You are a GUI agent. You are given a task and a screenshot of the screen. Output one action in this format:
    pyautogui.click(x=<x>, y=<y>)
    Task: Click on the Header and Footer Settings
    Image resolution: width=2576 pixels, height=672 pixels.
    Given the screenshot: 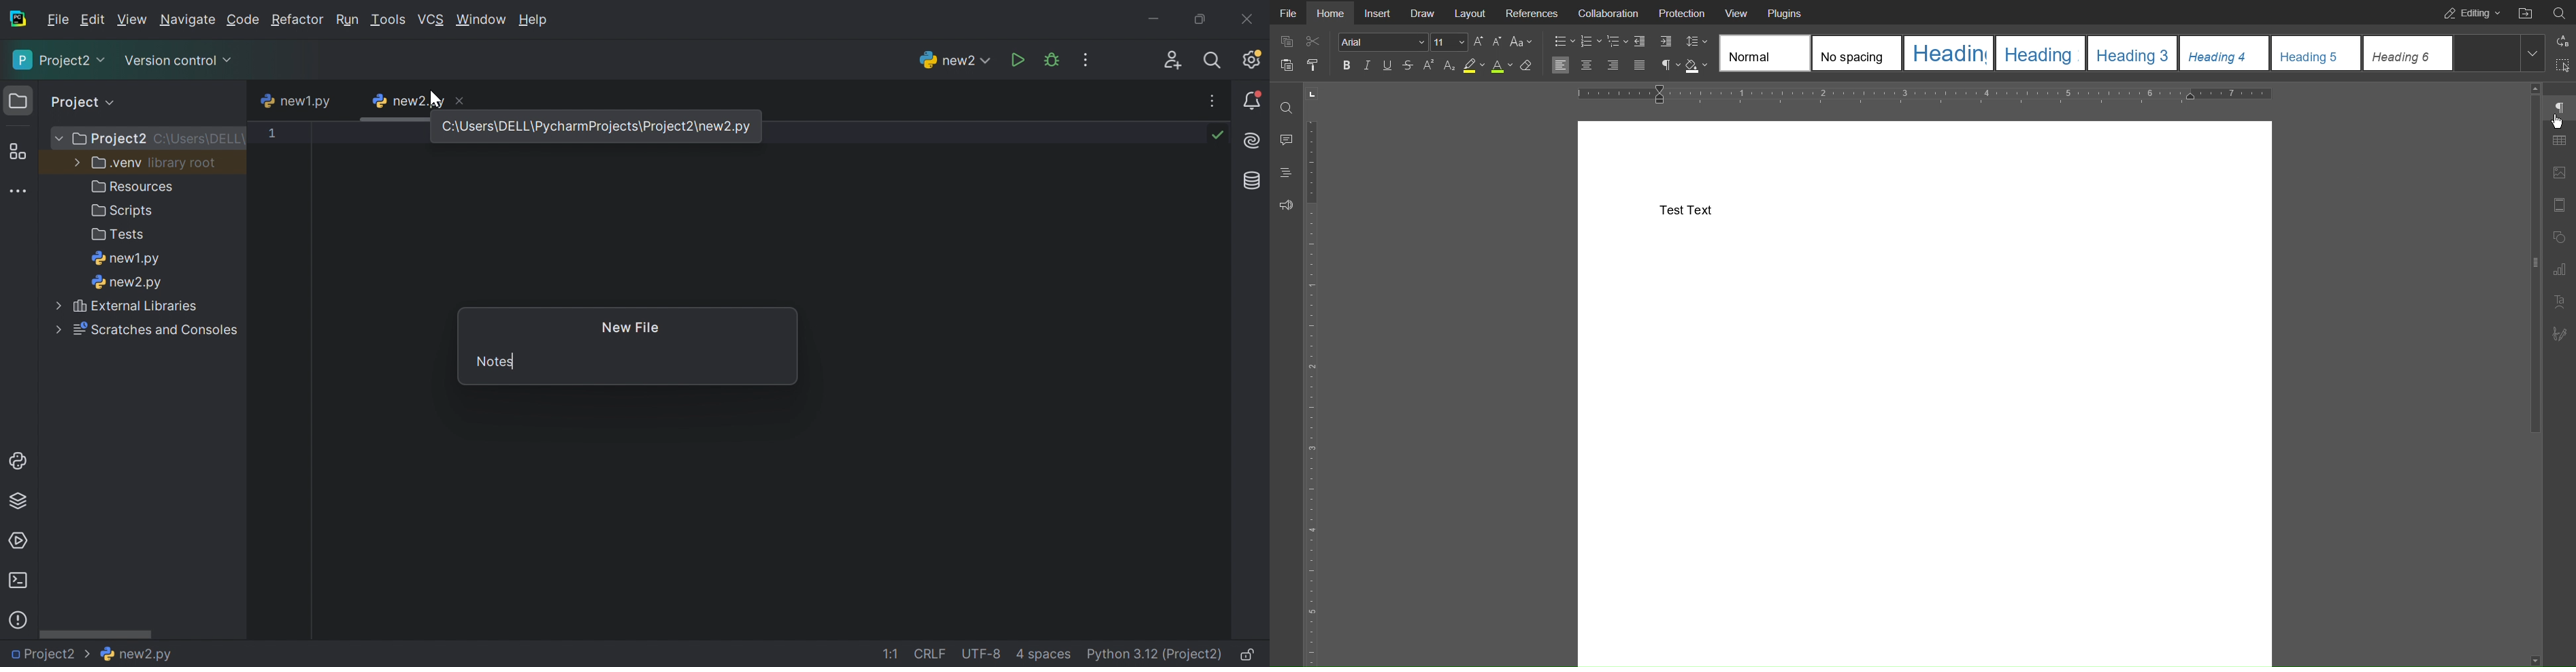 What is the action you would take?
    pyautogui.click(x=2557, y=207)
    